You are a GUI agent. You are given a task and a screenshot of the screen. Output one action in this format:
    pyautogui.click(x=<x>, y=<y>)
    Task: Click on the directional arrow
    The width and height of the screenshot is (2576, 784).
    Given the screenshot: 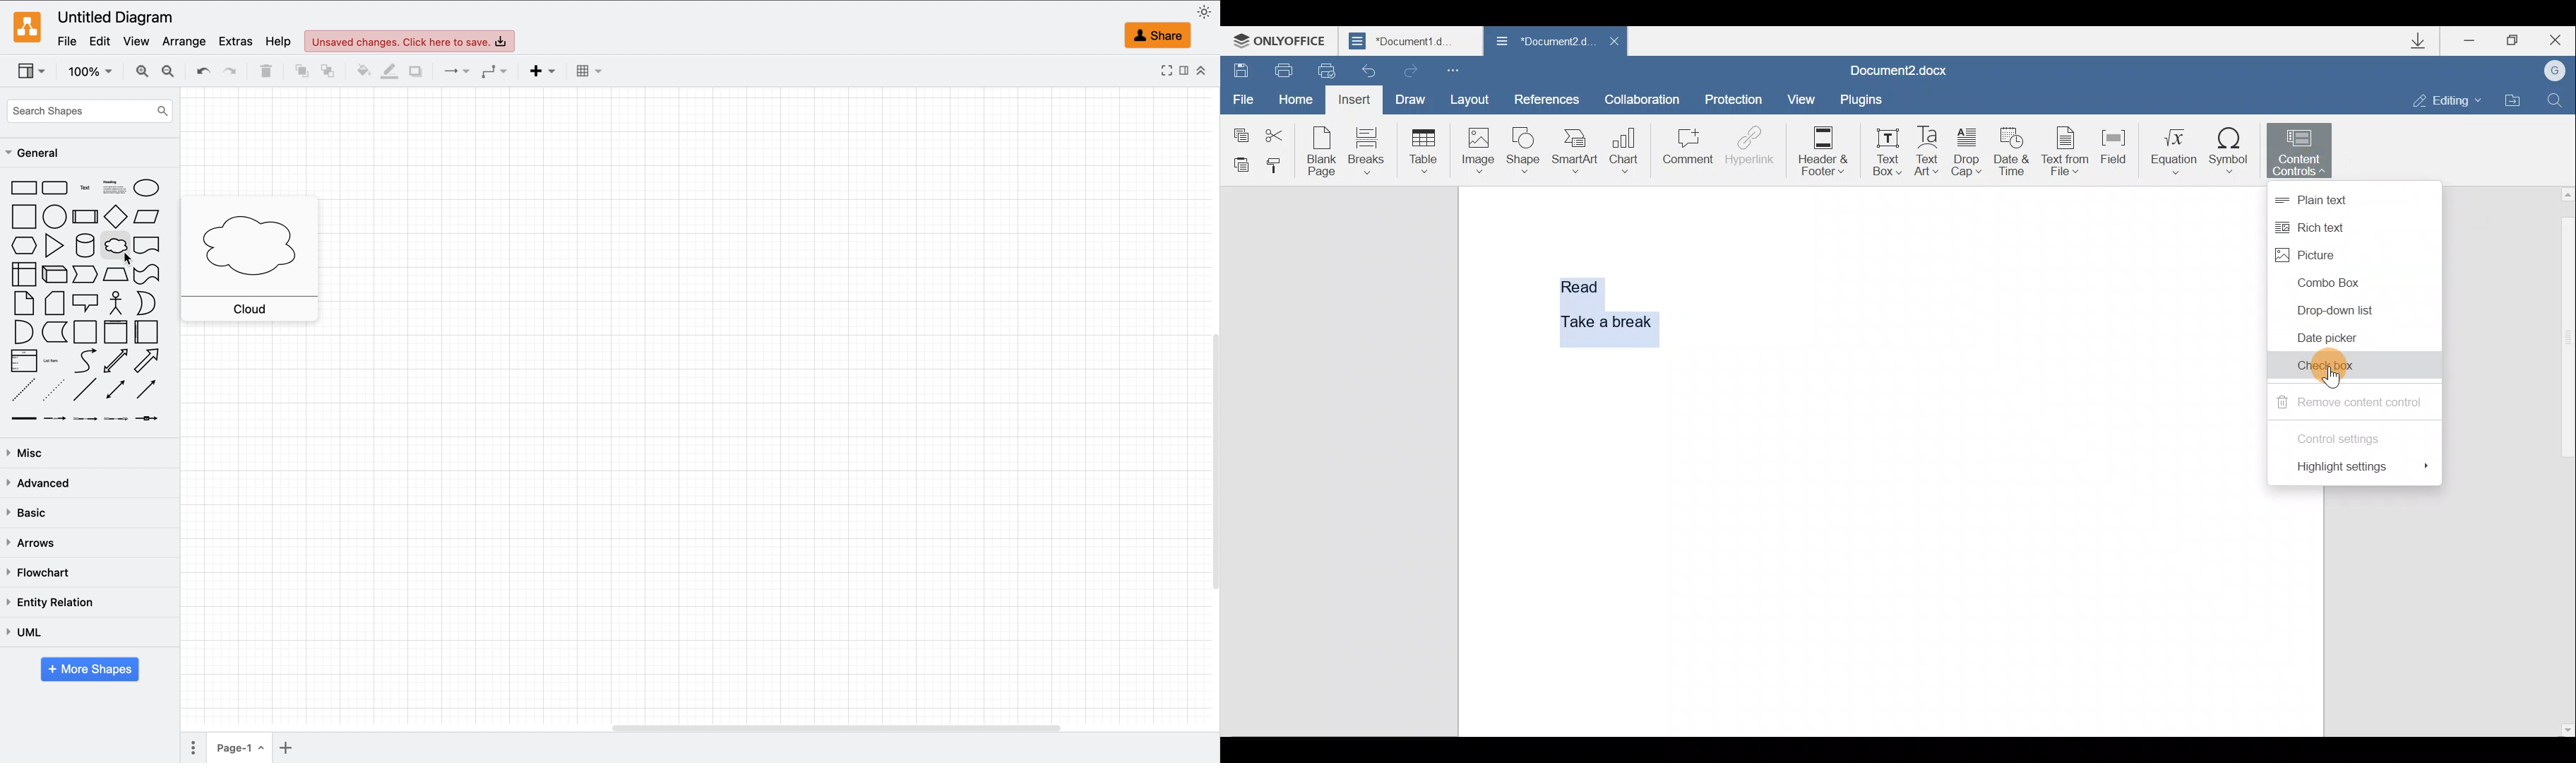 What is the action you would take?
    pyautogui.click(x=154, y=361)
    